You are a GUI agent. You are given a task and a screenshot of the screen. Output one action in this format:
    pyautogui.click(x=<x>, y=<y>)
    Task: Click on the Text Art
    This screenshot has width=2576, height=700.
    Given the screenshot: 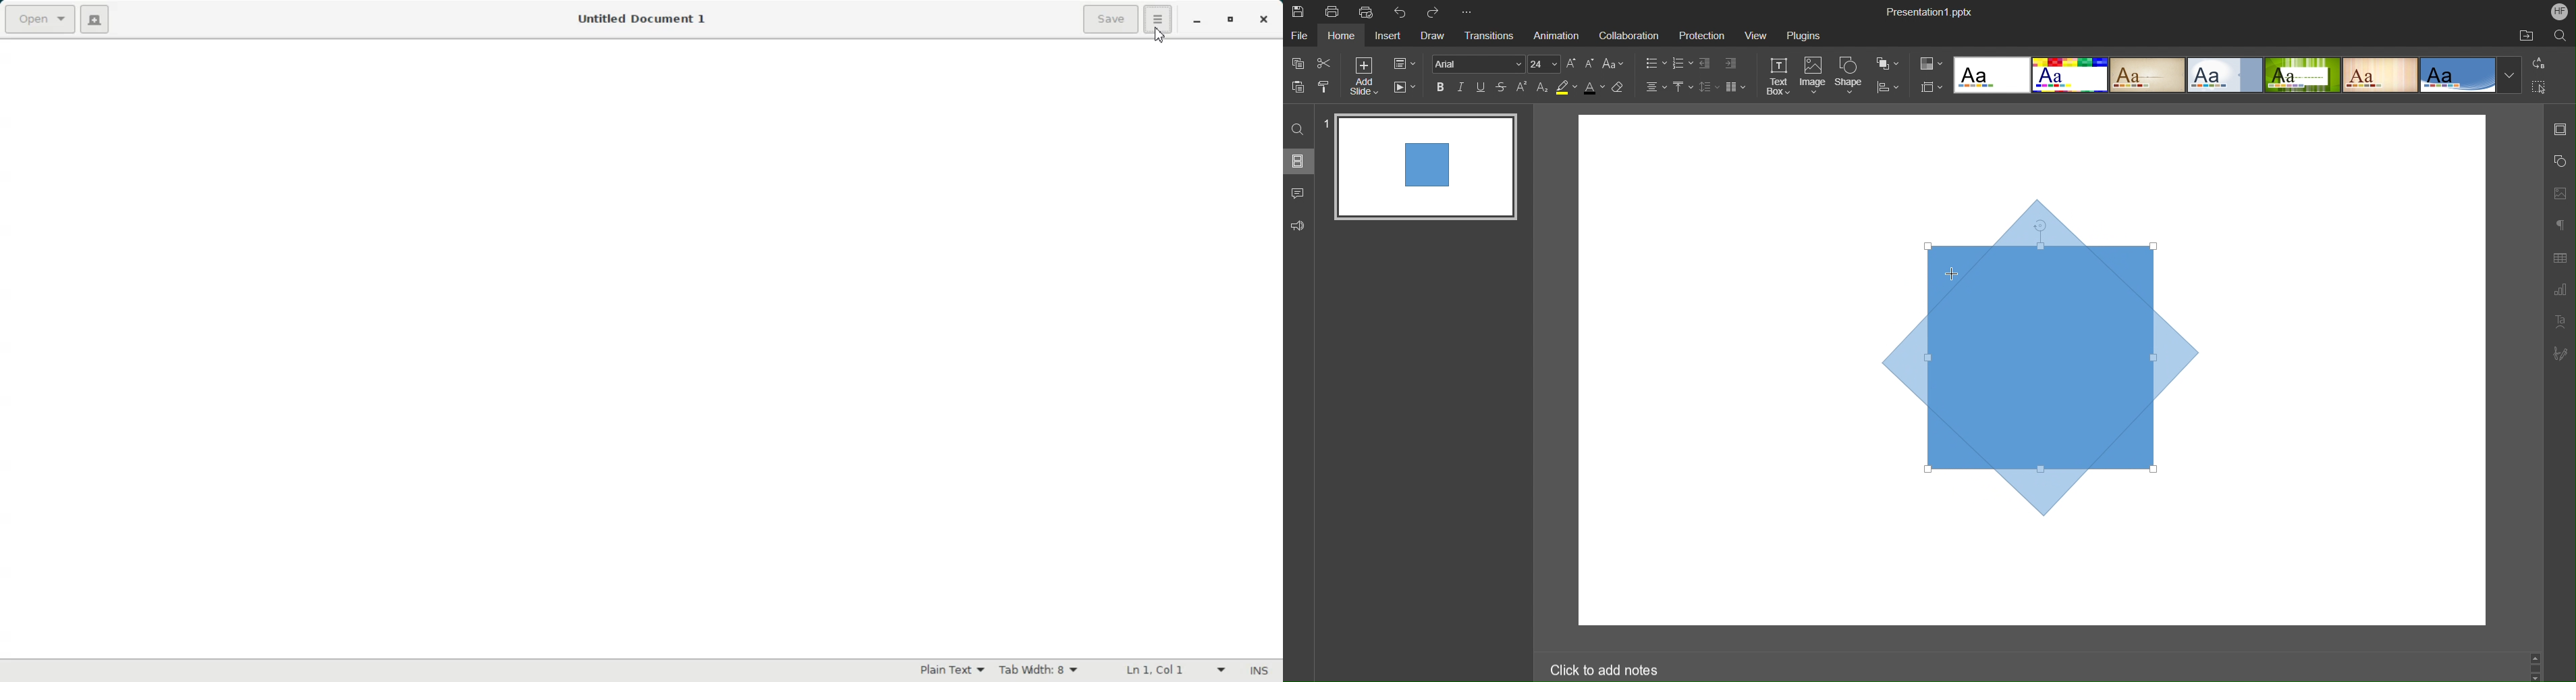 What is the action you would take?
    pyautogui.click(x=2560, y=322)
    